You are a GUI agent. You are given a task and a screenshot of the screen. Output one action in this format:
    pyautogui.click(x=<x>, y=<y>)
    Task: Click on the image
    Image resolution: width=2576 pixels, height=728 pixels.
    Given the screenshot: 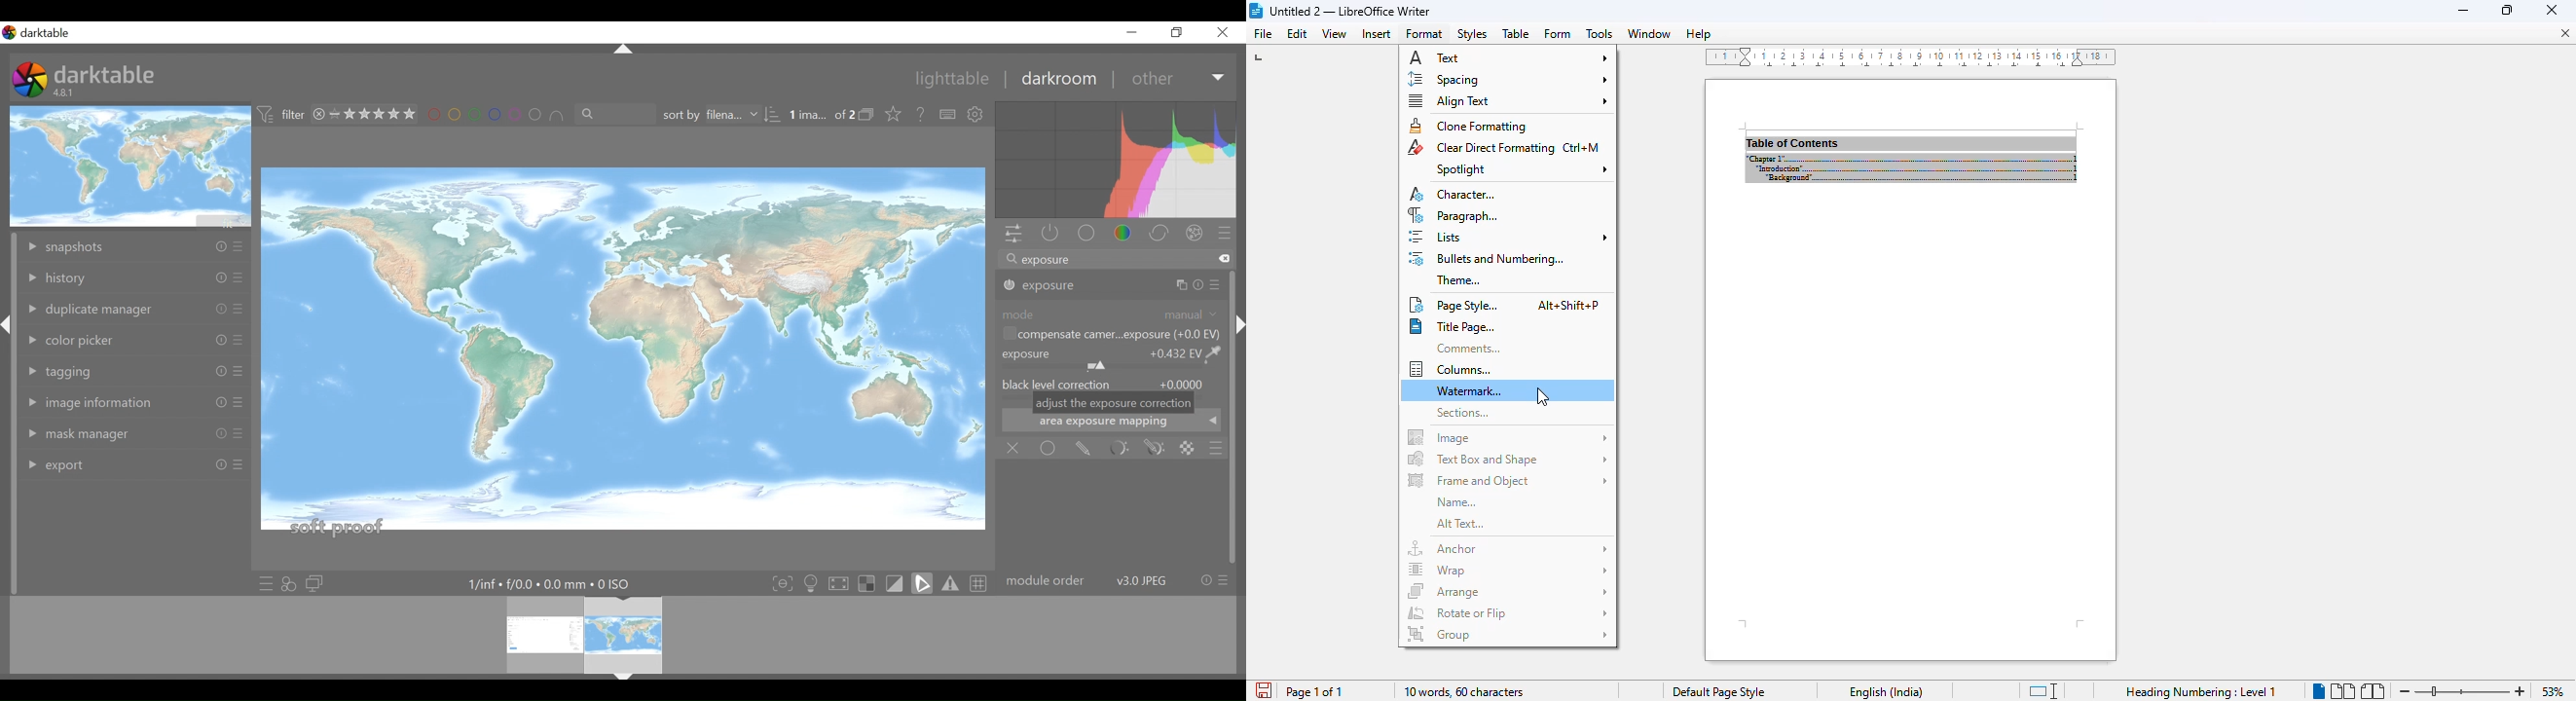 What is the action you would take?
    pyautogui.click(x=1509, y=437)
    